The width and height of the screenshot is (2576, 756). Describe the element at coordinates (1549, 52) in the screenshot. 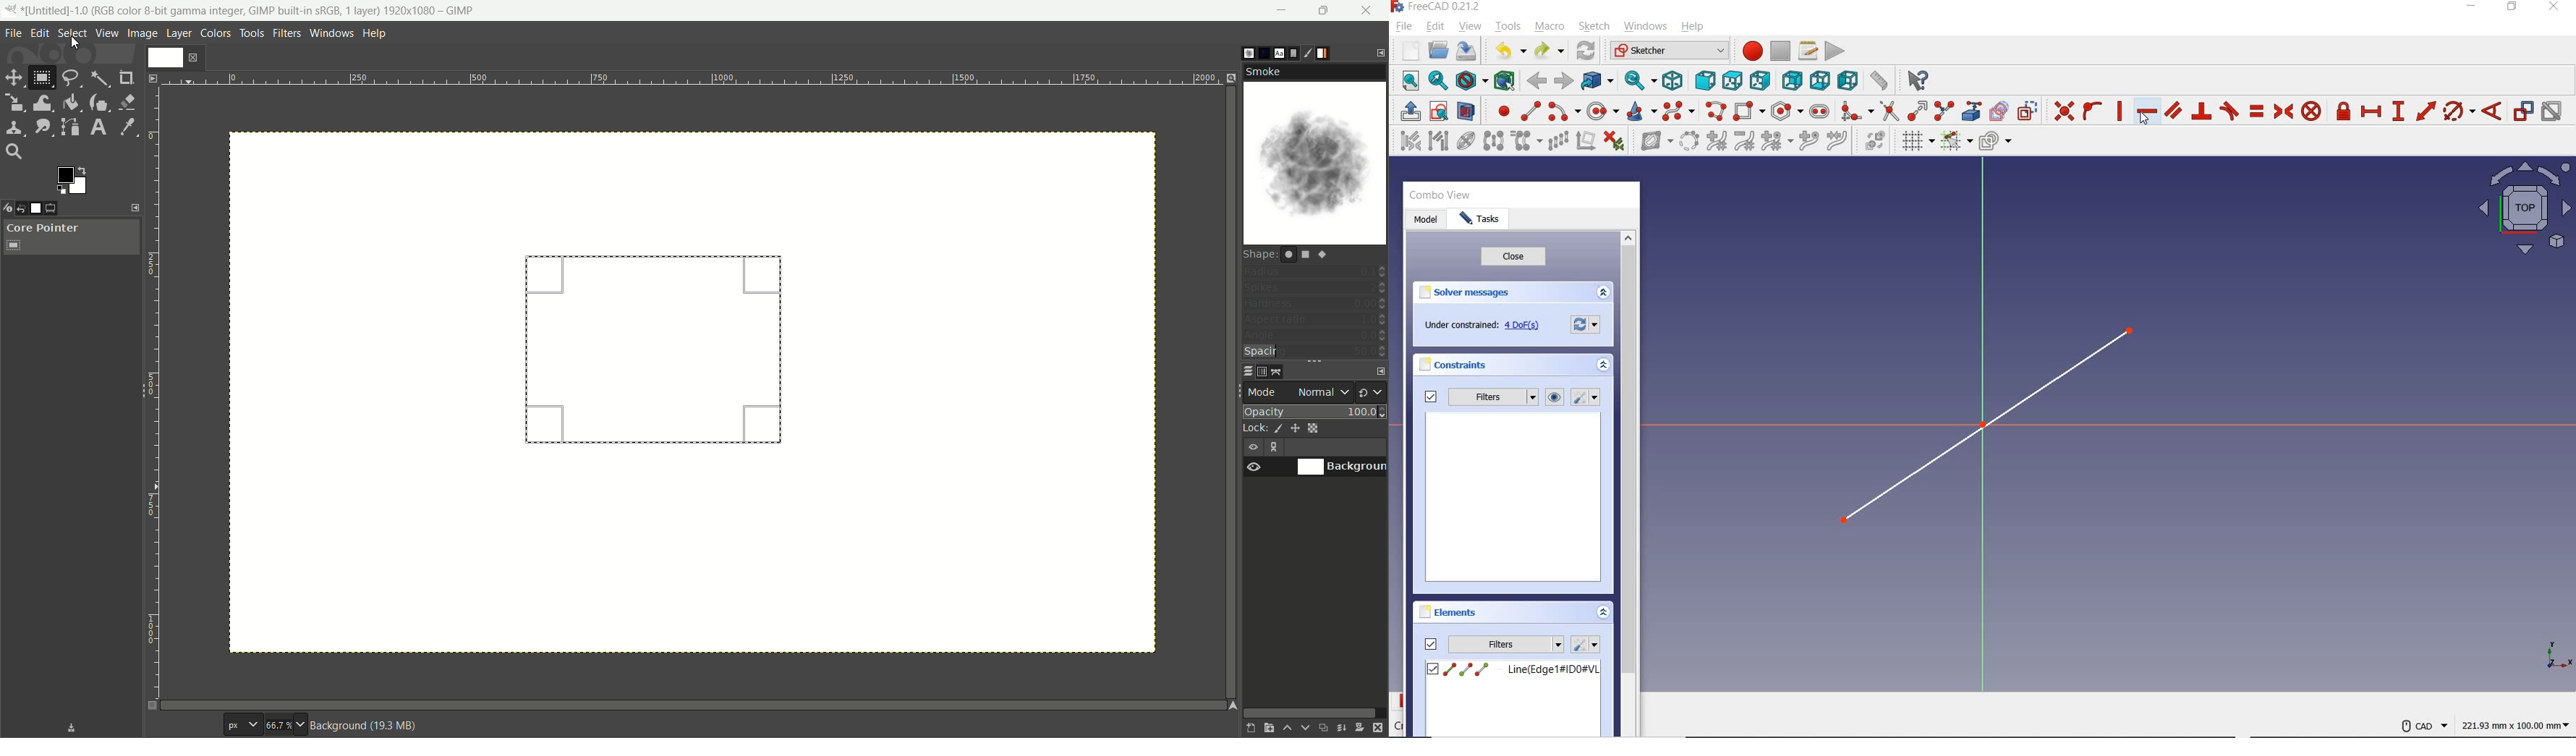

I see `REDO` at that location.